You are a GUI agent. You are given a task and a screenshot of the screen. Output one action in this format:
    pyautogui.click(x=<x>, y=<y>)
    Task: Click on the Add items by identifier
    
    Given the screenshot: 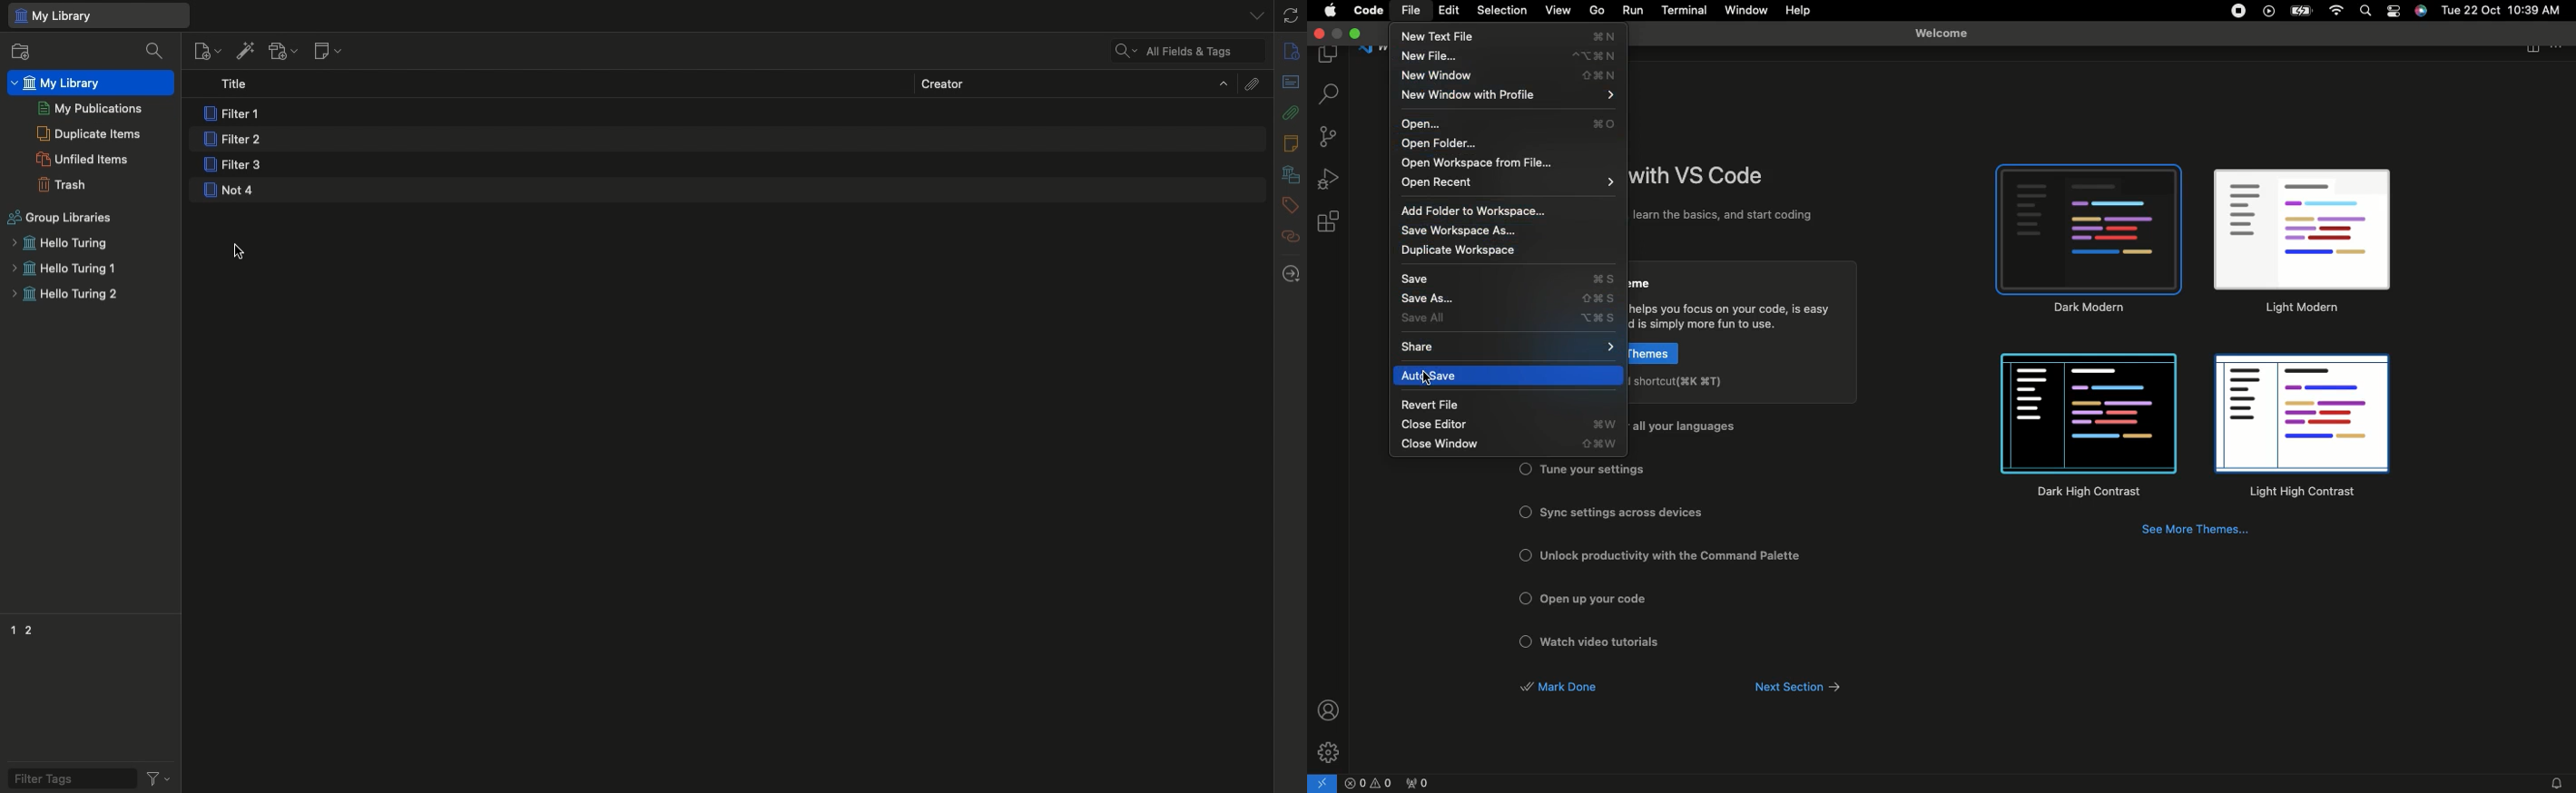 What is the action you would take?
    pyautogui.click(x=244, y=51)
    